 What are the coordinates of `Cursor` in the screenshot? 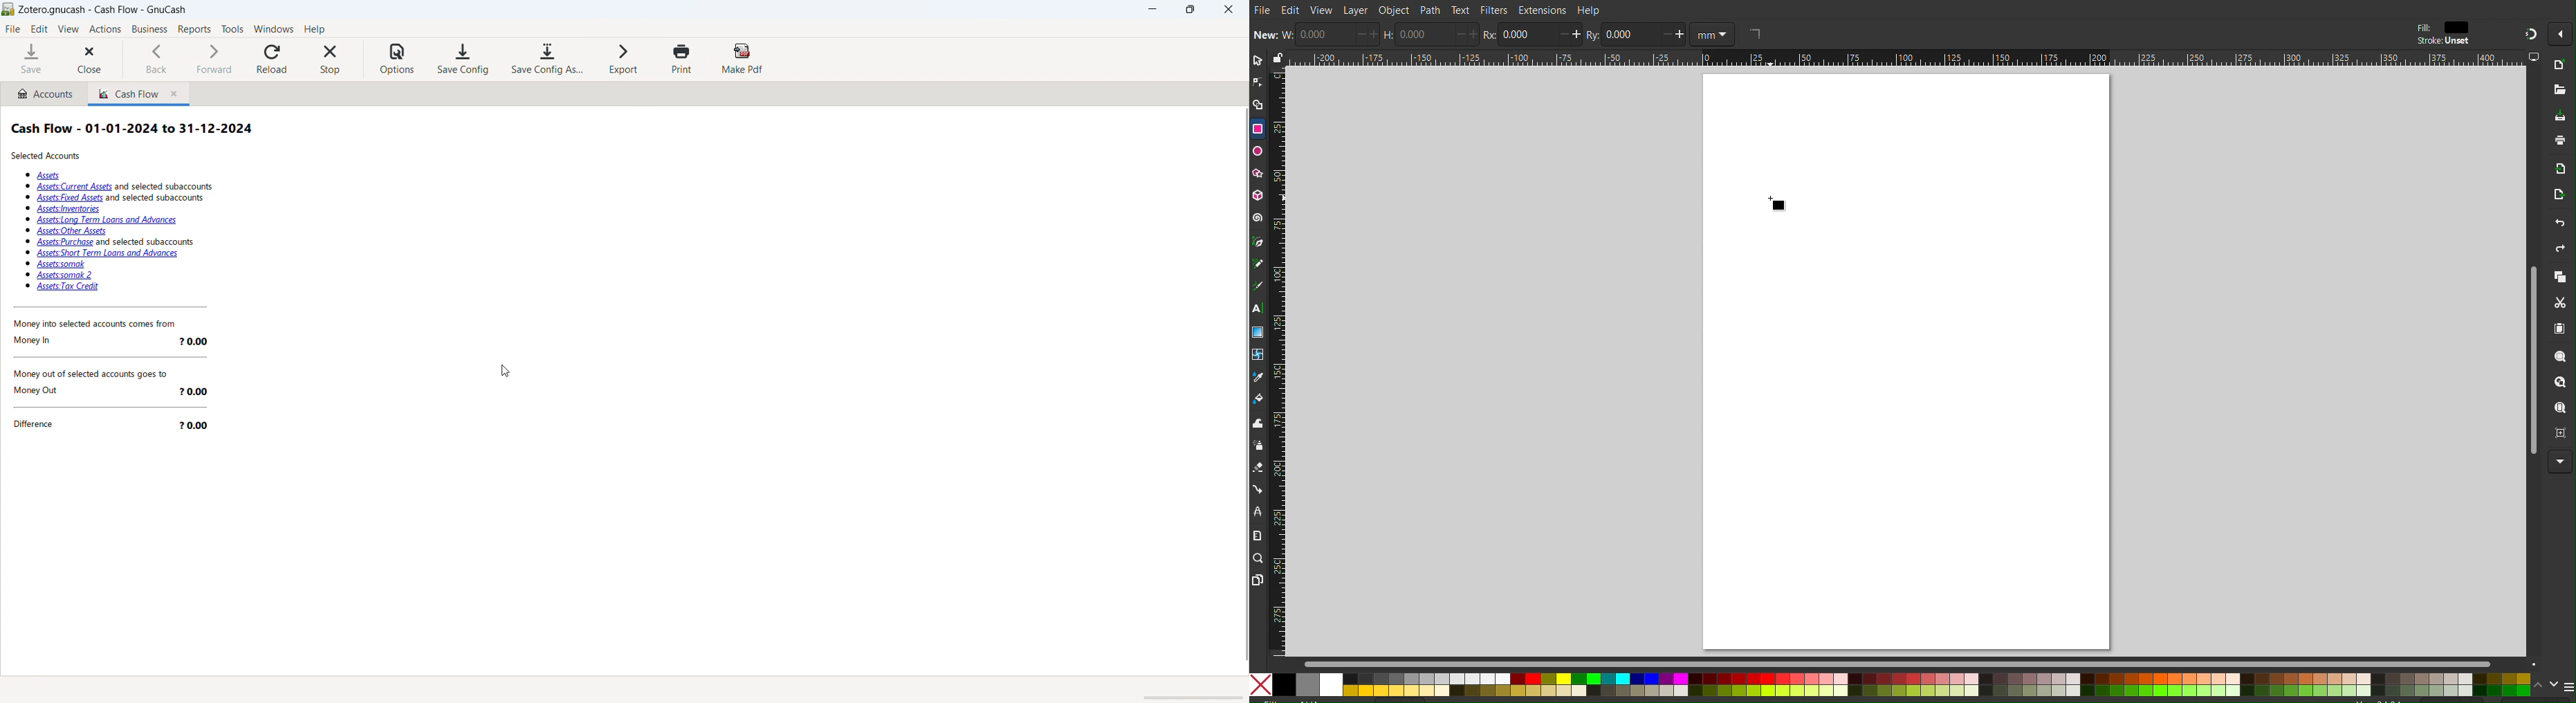 It's located at (1776, 200).